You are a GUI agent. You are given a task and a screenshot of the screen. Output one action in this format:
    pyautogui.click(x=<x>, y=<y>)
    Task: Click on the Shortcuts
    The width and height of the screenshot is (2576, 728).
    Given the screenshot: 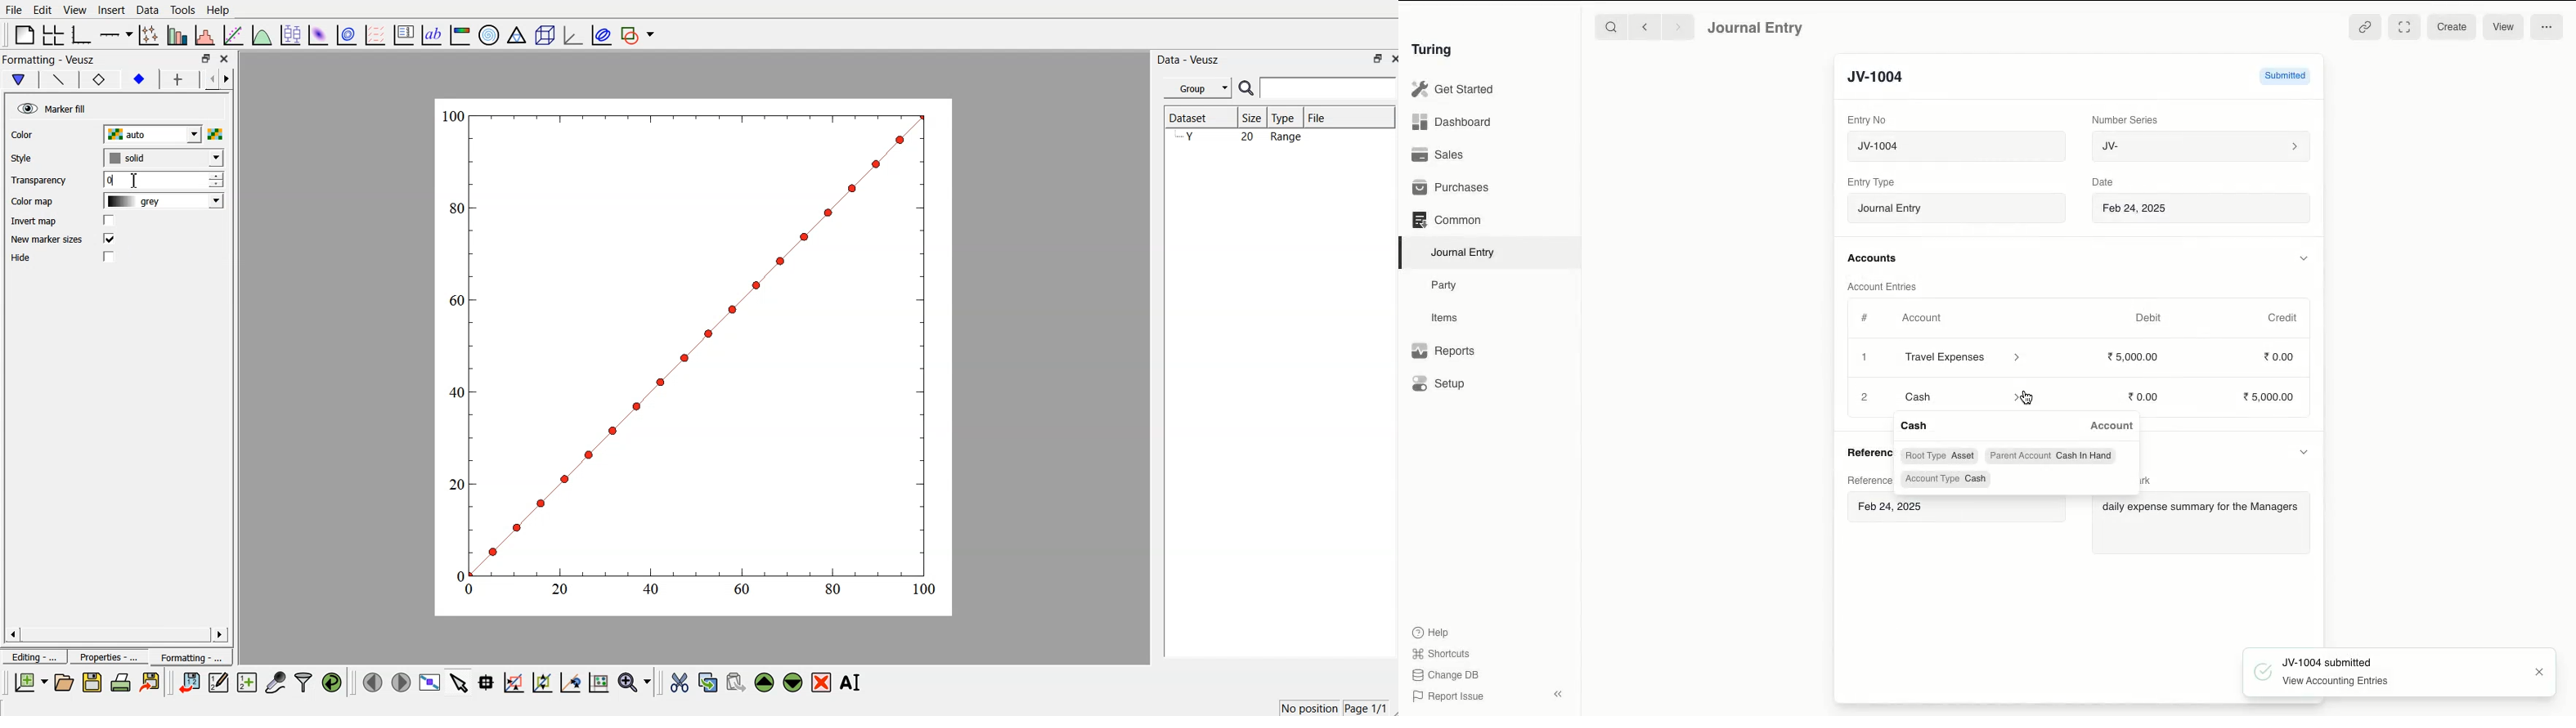 What is the action you would take?
    pyautogui.click(x=1443, y=654)
    